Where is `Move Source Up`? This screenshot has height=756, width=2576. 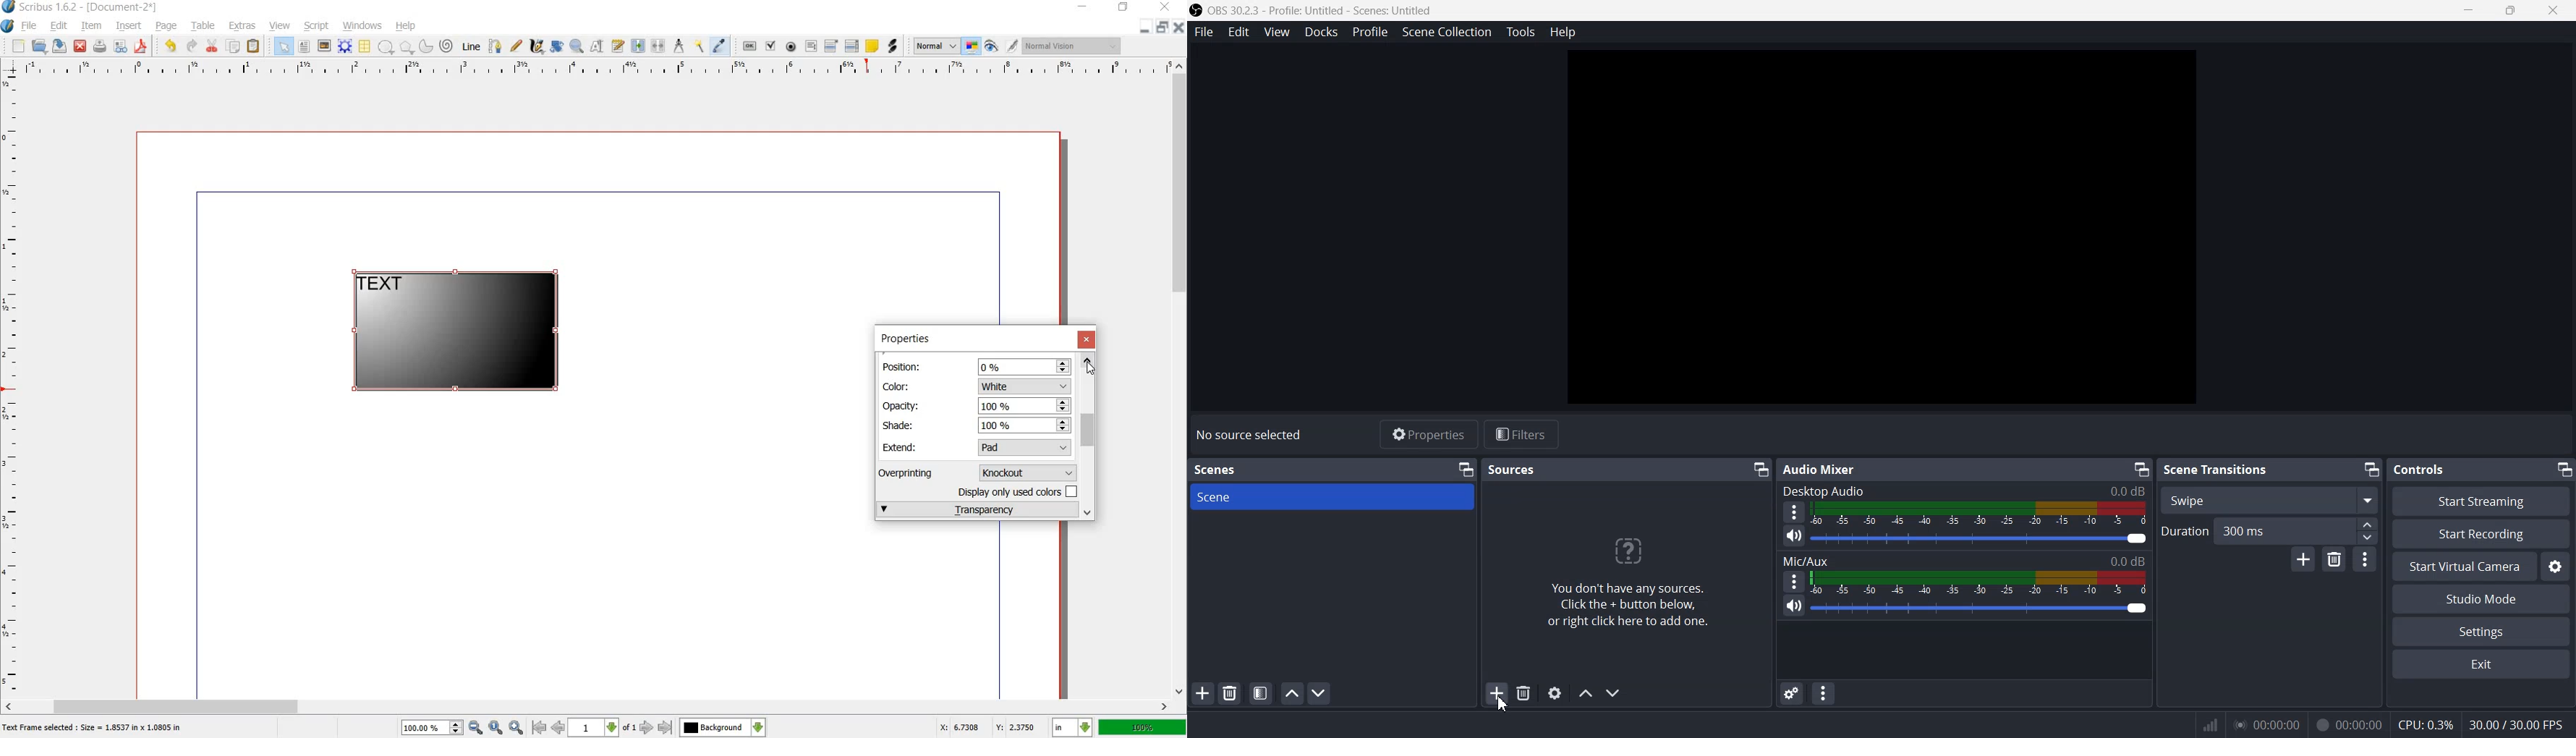
Move Source Up is located at coordinates (1584, 693).